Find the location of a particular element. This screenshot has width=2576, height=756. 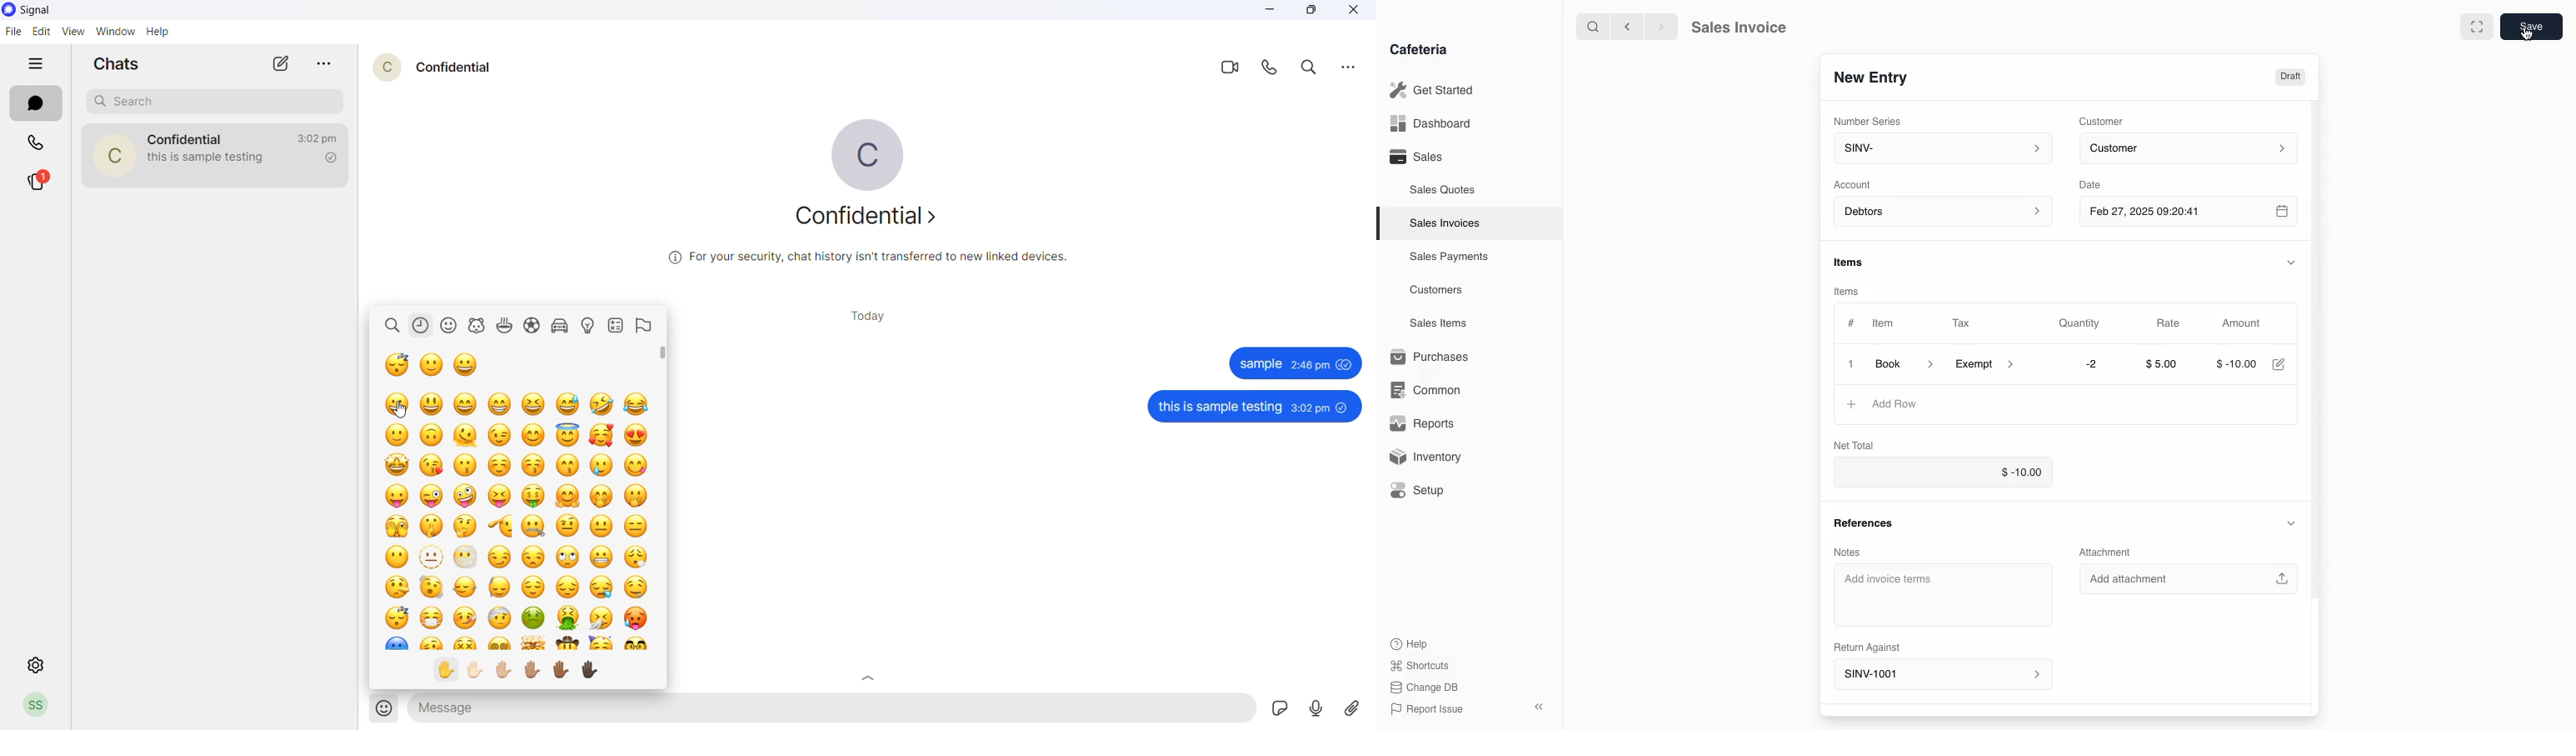

chats is located at coordinates (35, 104).